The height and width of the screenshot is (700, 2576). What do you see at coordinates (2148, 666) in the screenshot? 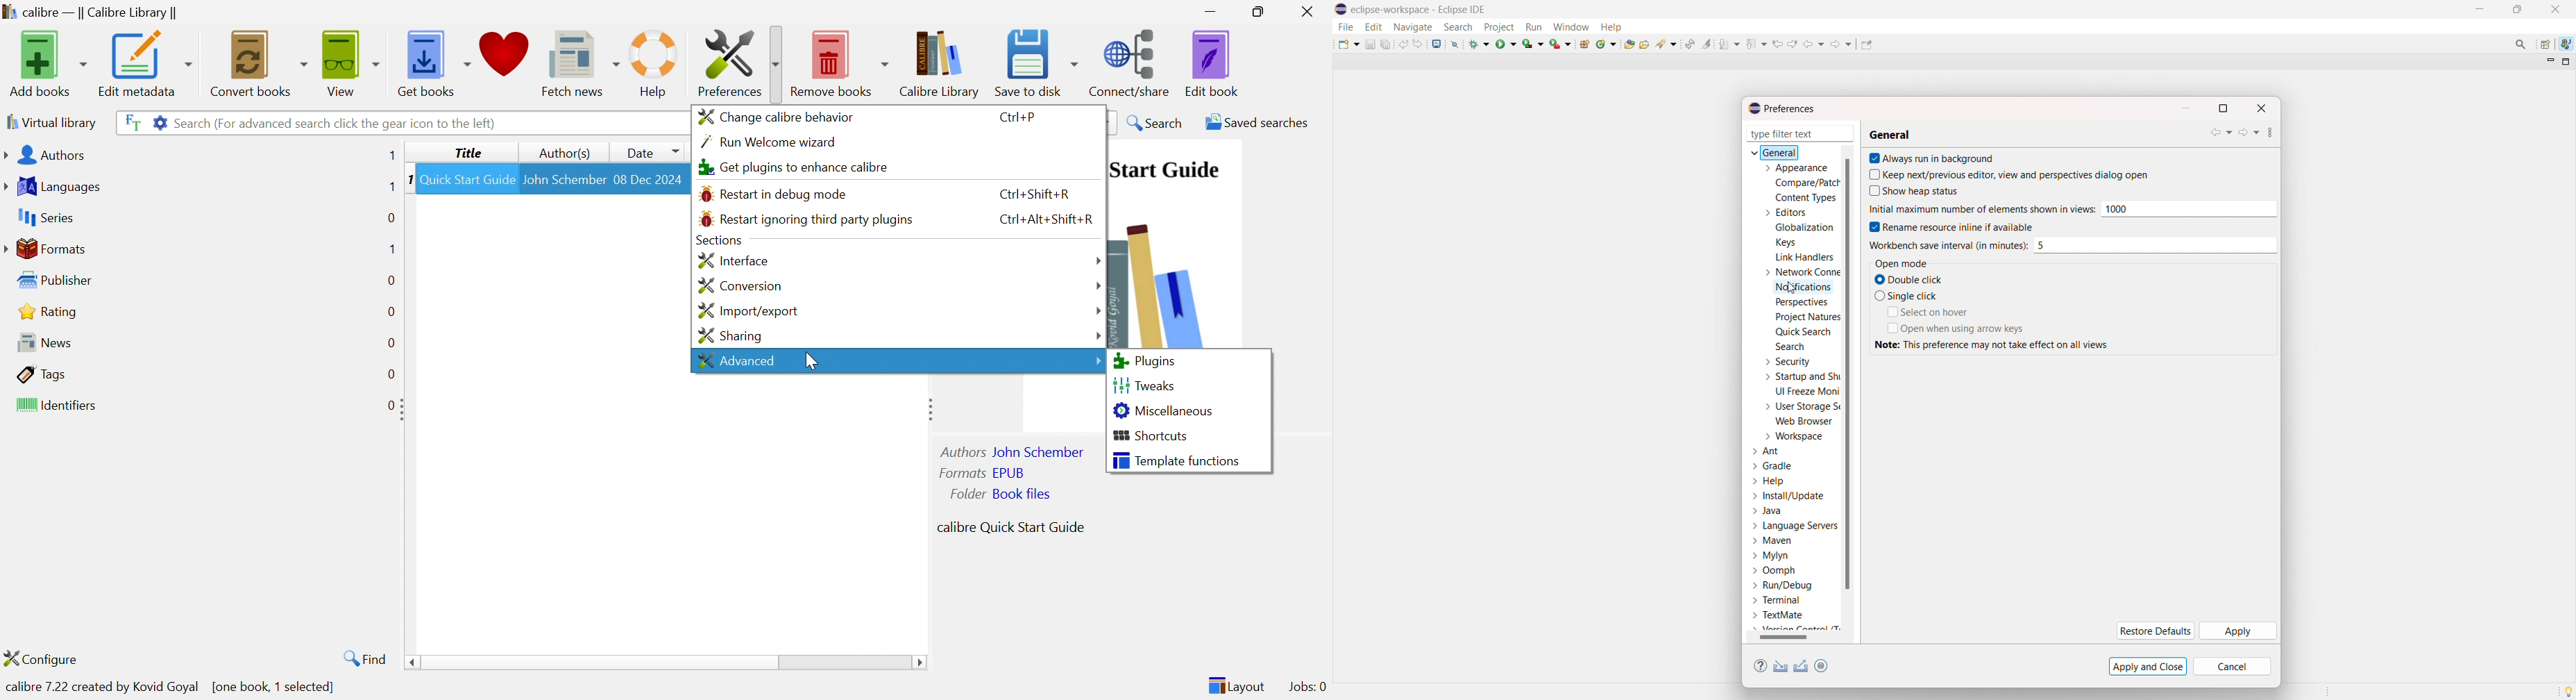
I see `apply and close` at bounding box center [2148, 666].